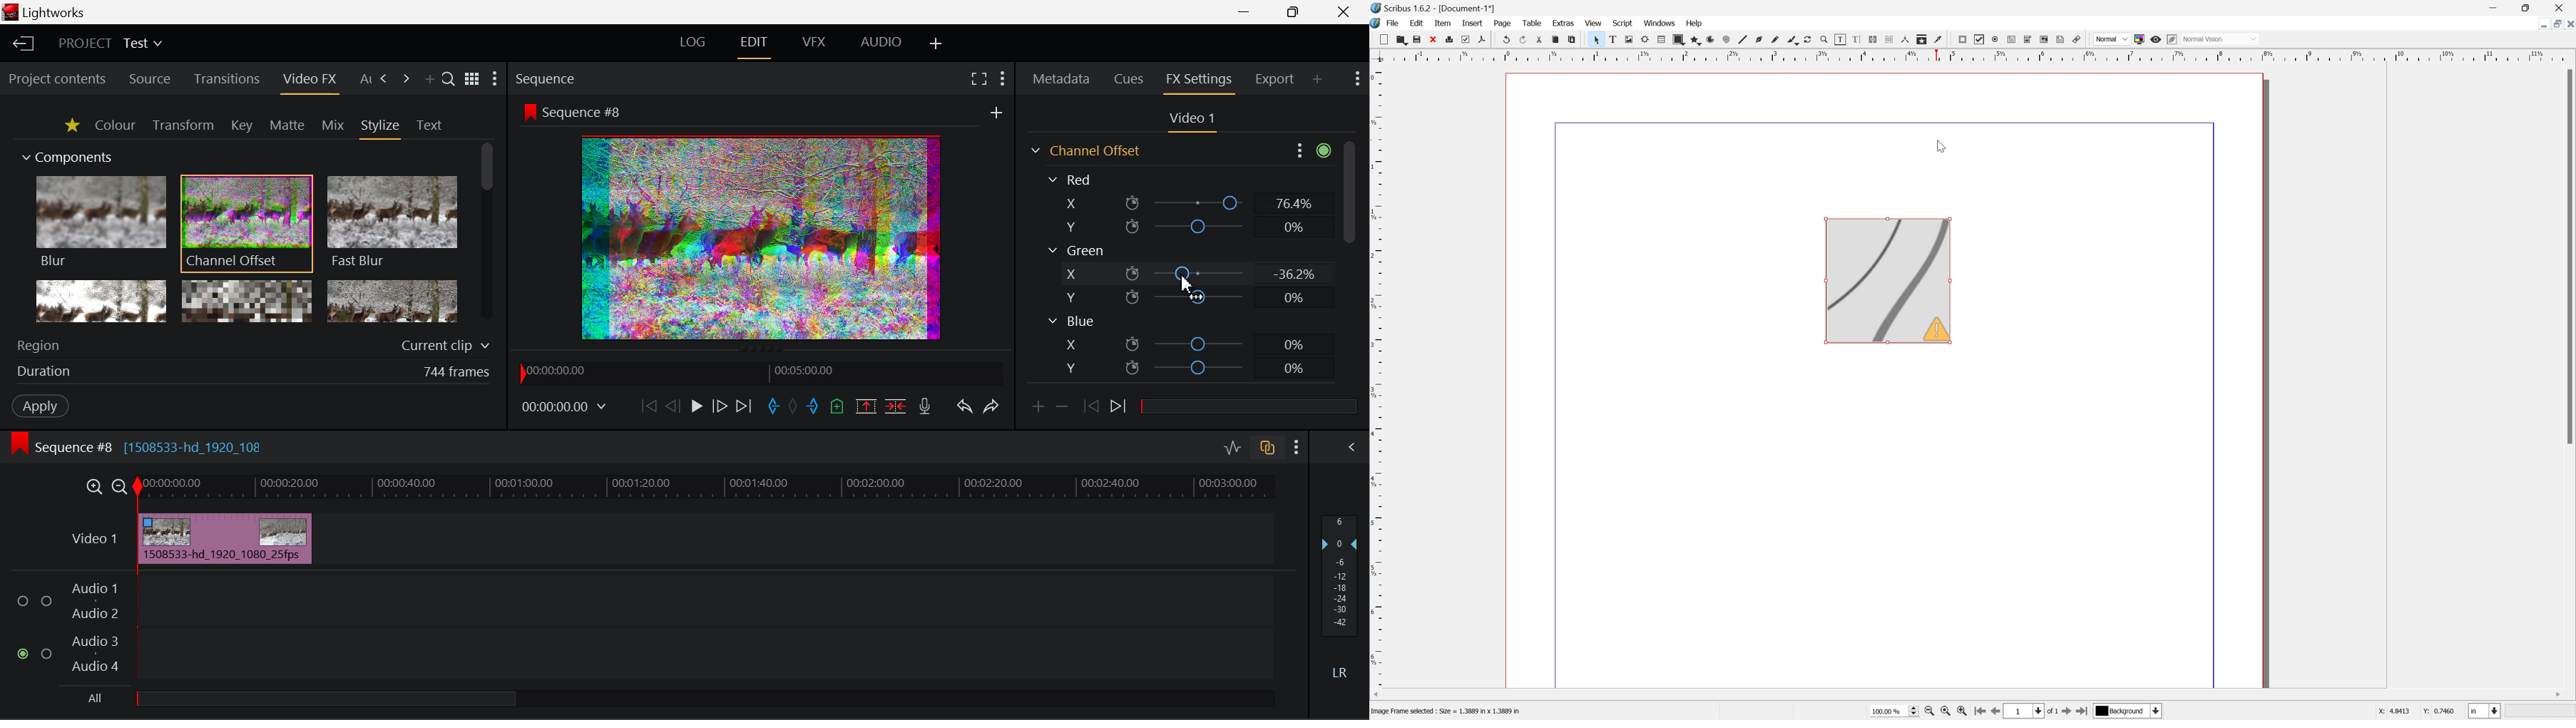 The image size is (2576, 728). I want to click on Close, so click(2562, 8).